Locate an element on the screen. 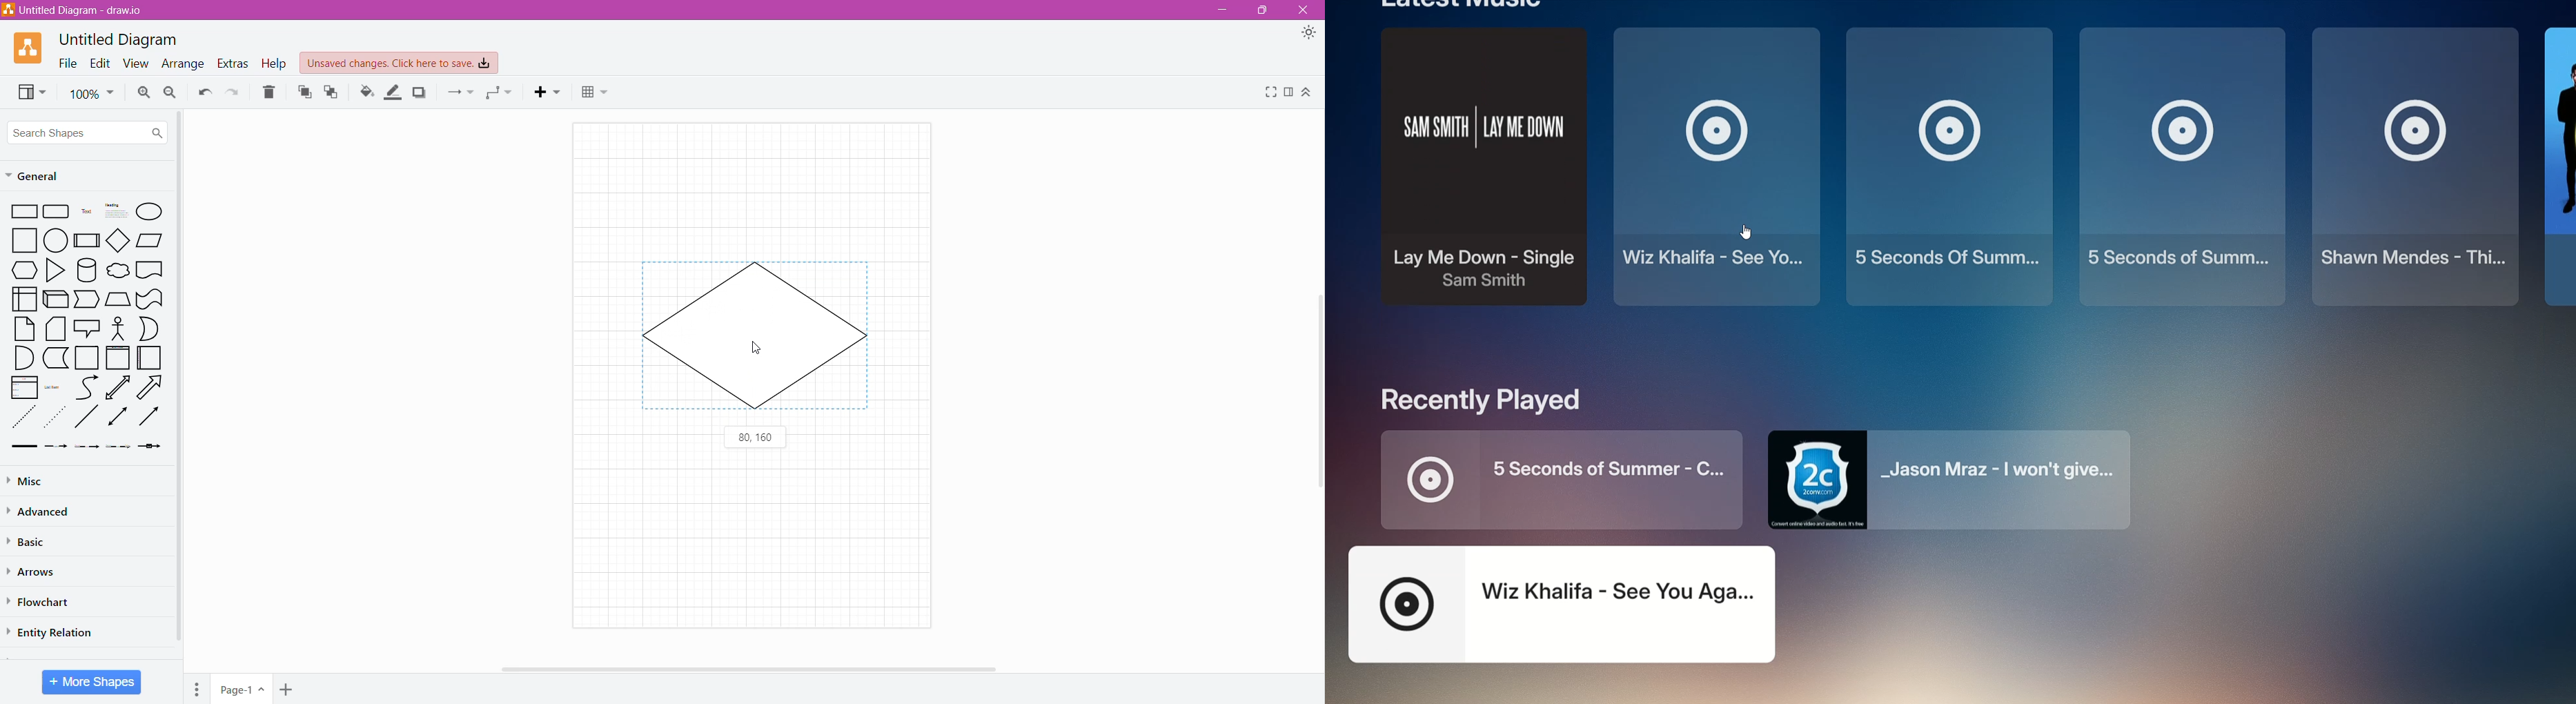 The width and height of the screenshot is (2576, 728). View is located at coordinates (133, 64).